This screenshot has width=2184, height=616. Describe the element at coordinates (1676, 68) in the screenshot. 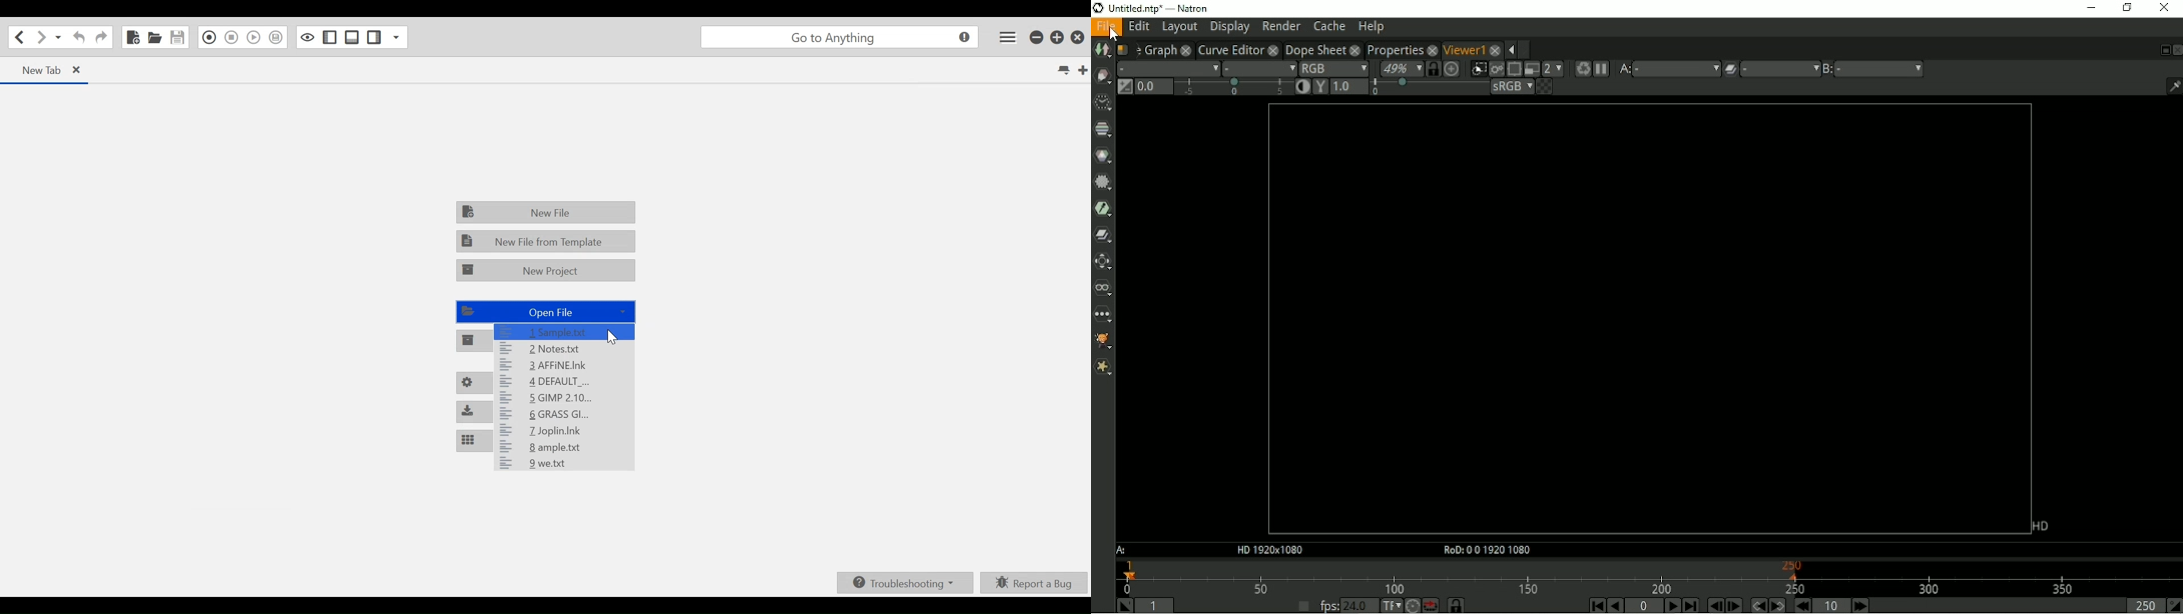

I see `a menu` at that location.